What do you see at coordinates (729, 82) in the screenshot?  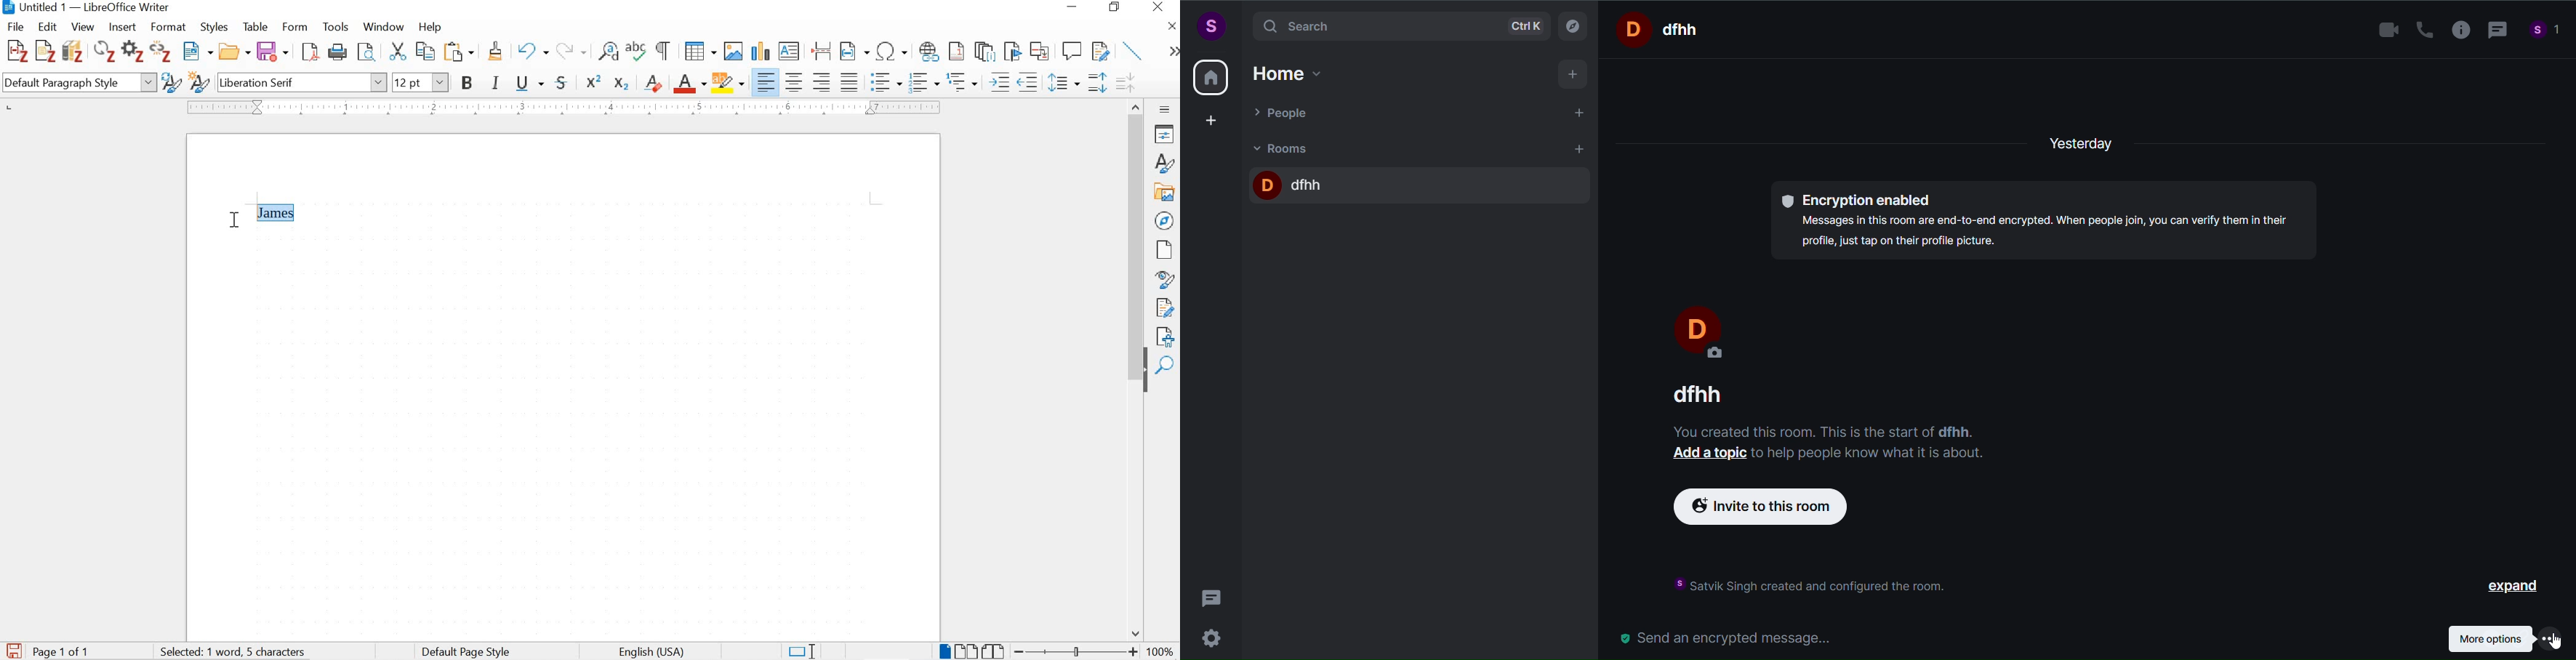 I see `character highlighting color` at bounding box center [729, 82].